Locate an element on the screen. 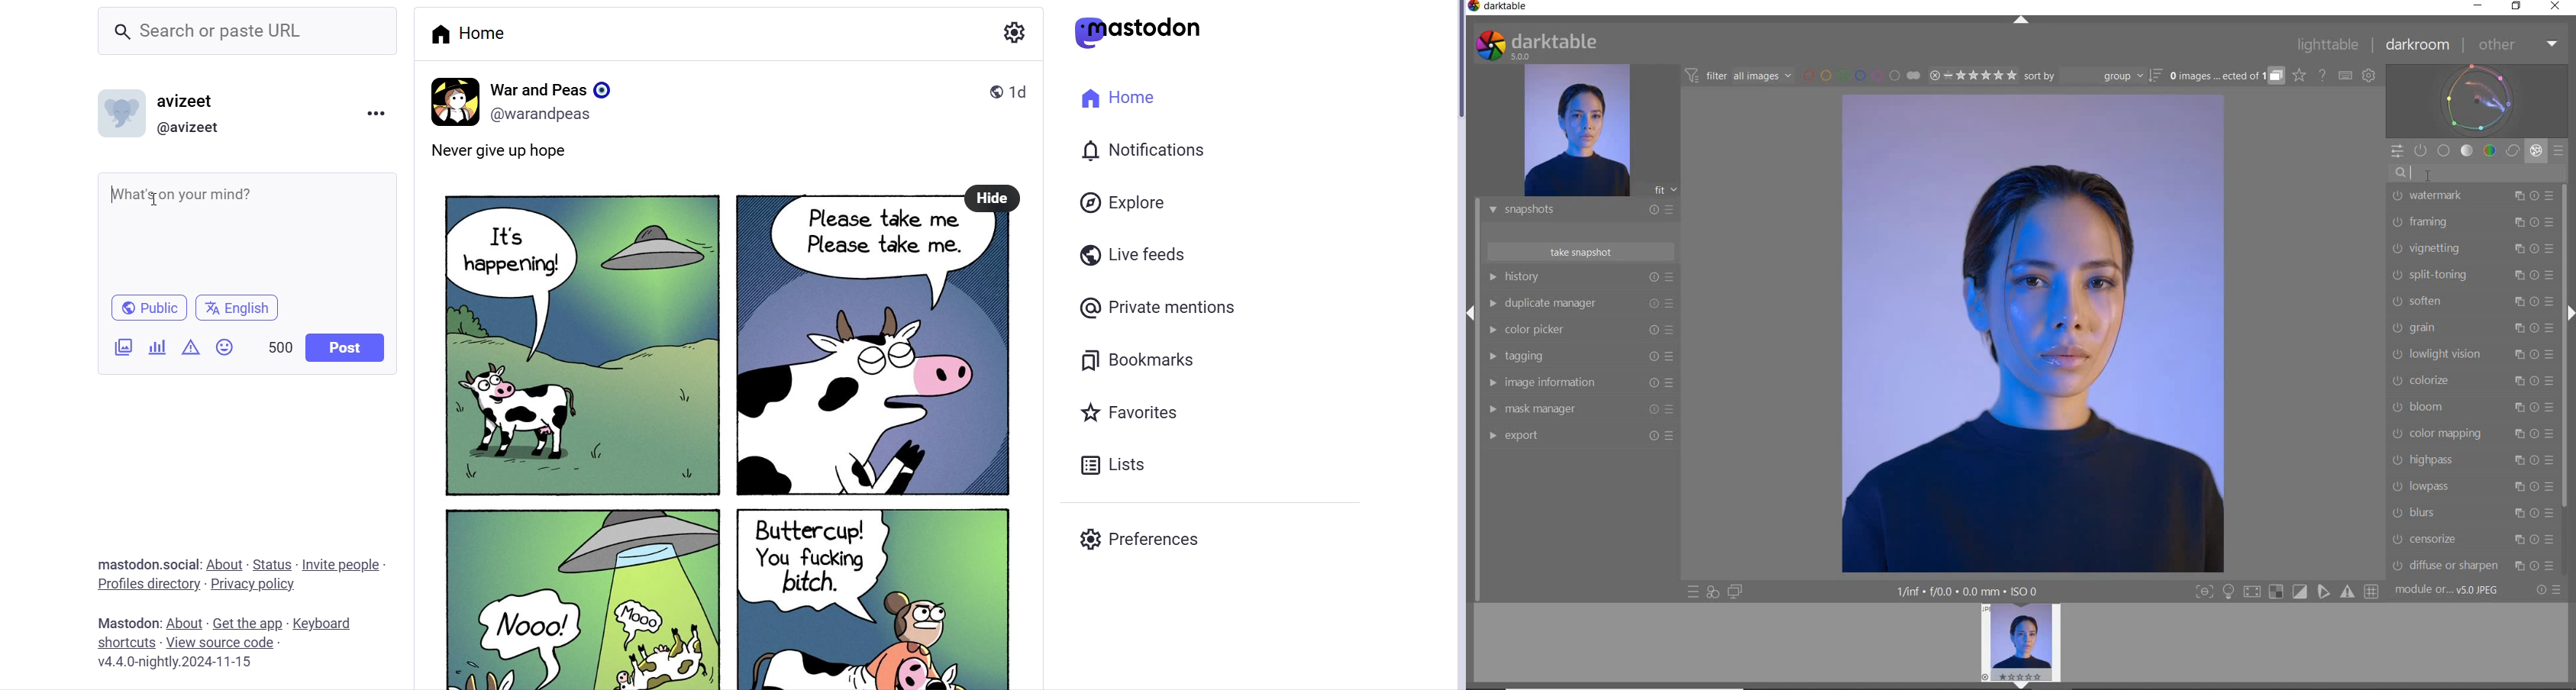 The image size is (2576, 700). Expand/Collapse is located at coordinates (1473, 313).